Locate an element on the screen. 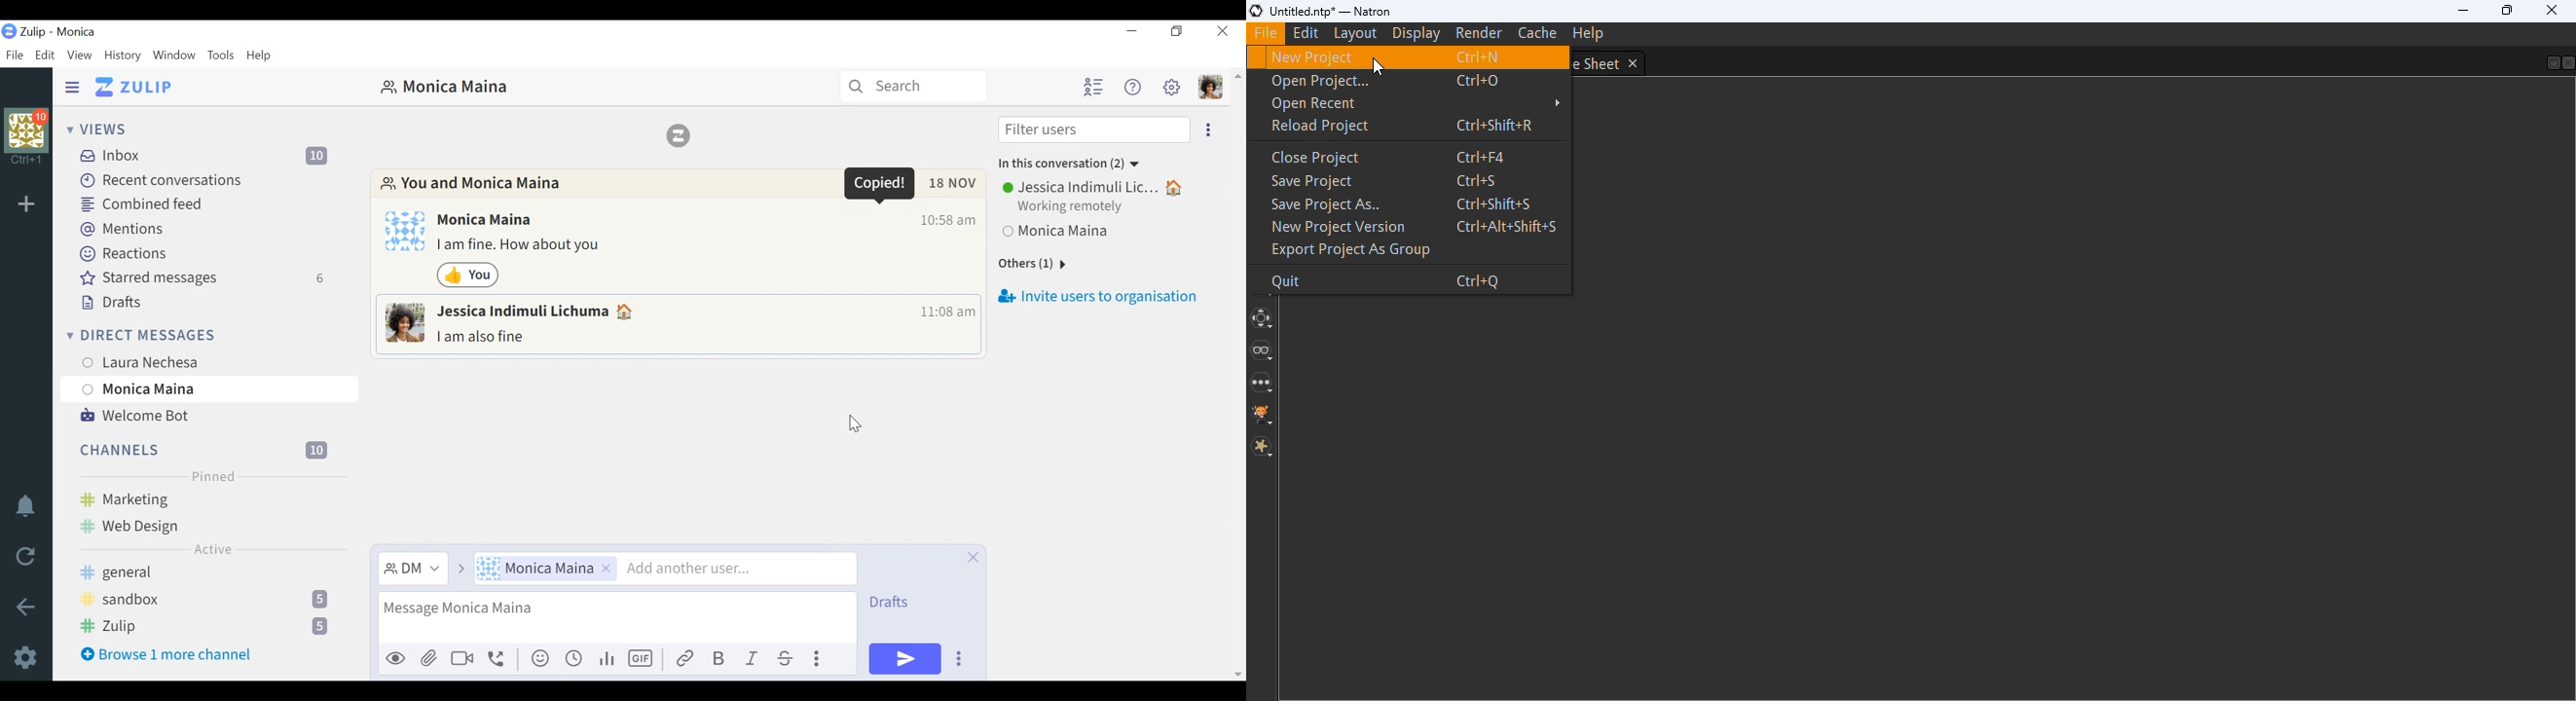 Image resolution: width=2576 pixels, height=728 pixels. Zulip logo is located at coordinates (682, 135).